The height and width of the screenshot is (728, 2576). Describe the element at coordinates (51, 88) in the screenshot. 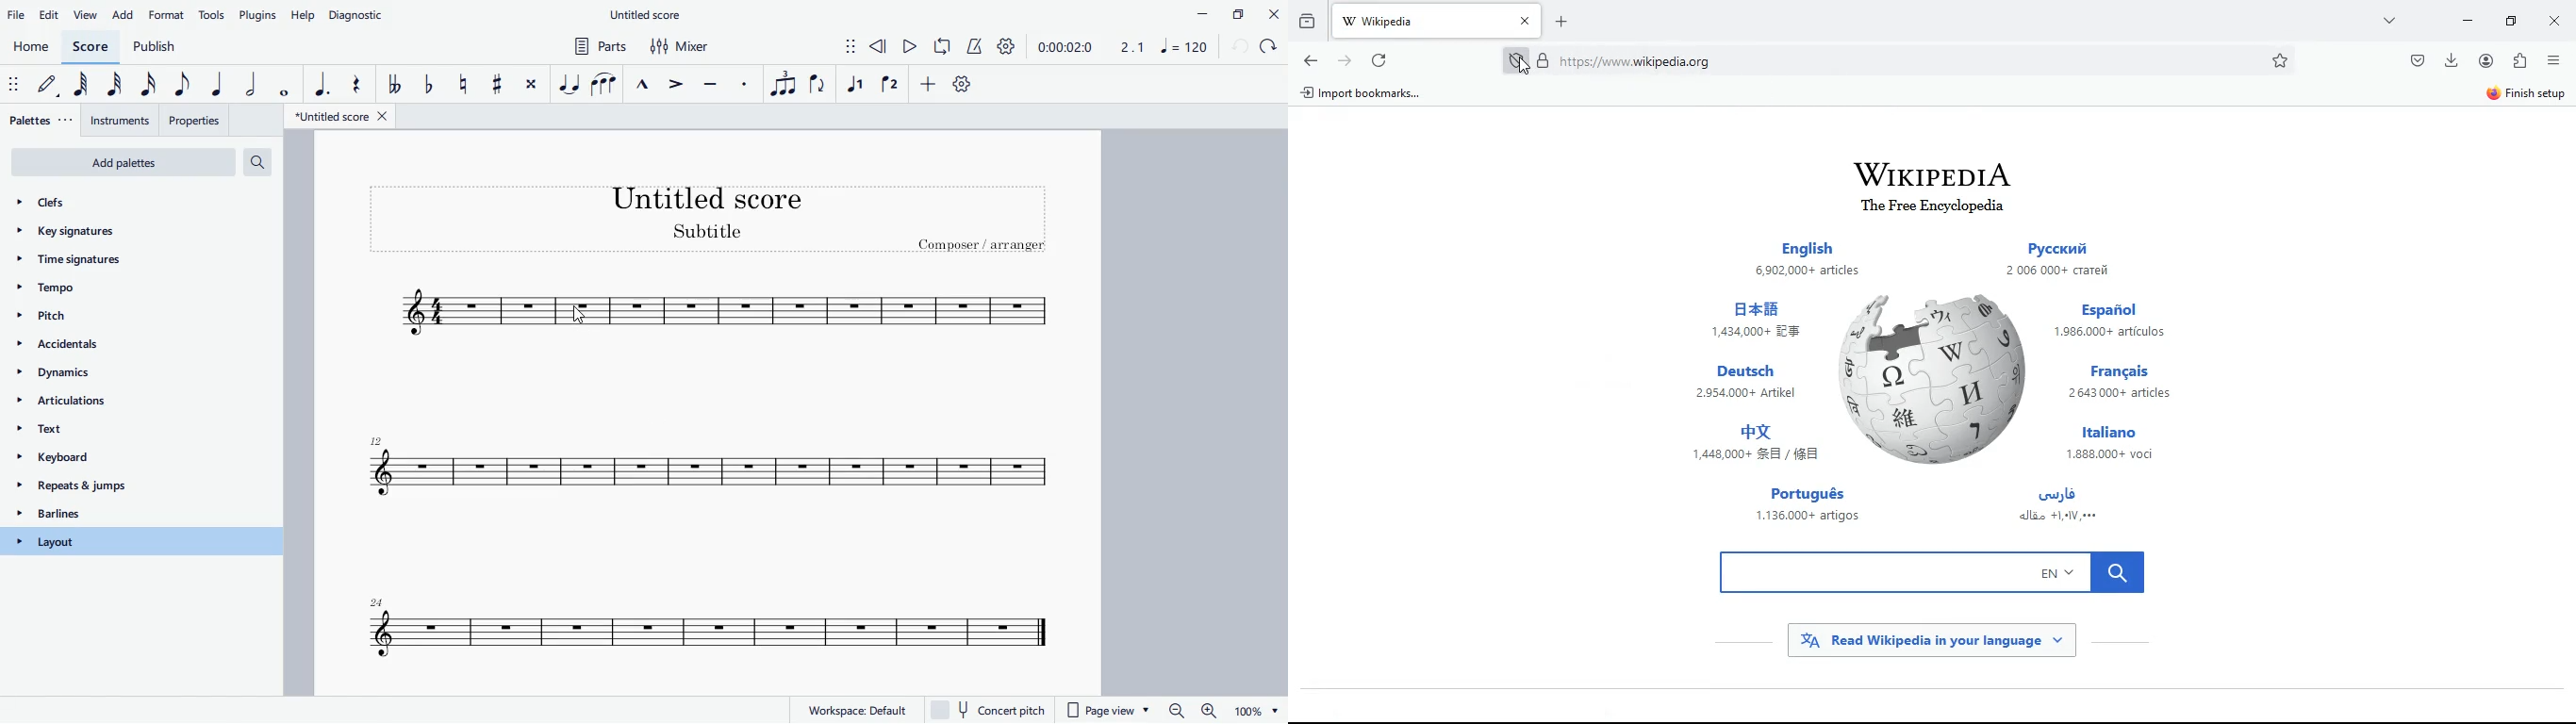

I see `default` at that location.